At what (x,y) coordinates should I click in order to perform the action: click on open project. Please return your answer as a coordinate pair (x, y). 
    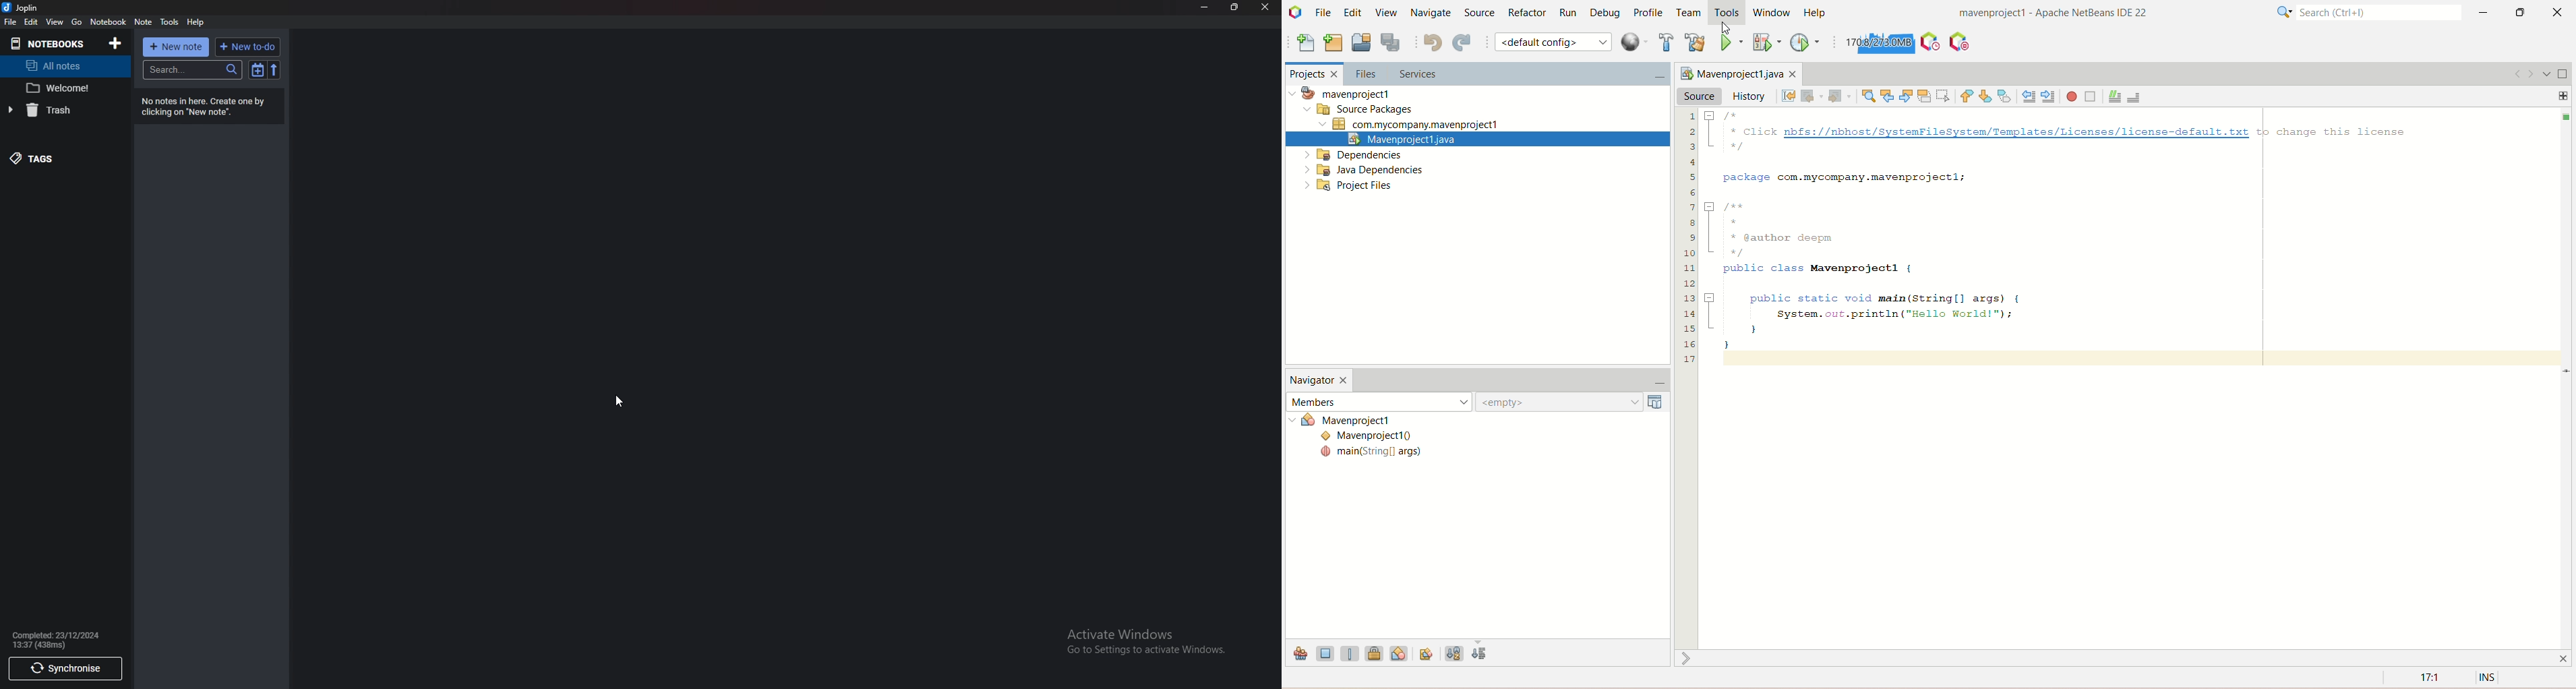
    Looking at the image, I should click on (1361, 43).